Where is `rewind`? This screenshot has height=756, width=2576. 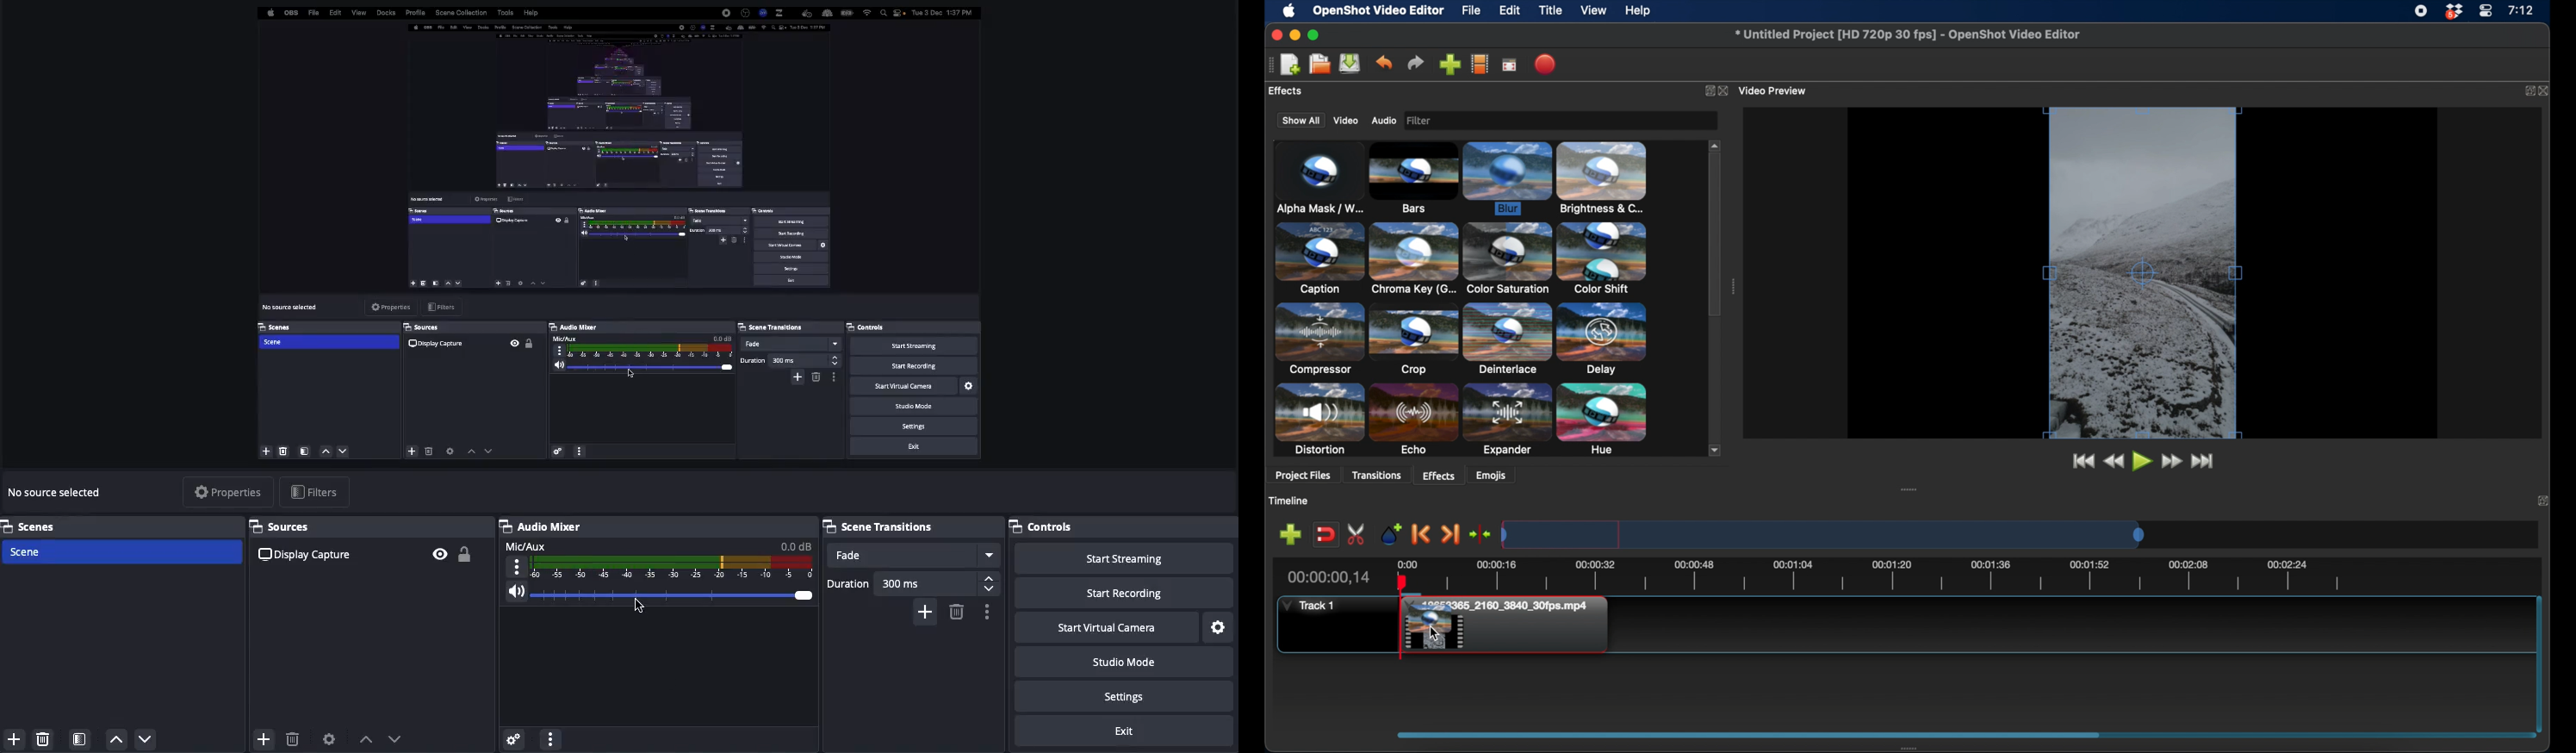 rewind is located at coordinates (2115, 462).